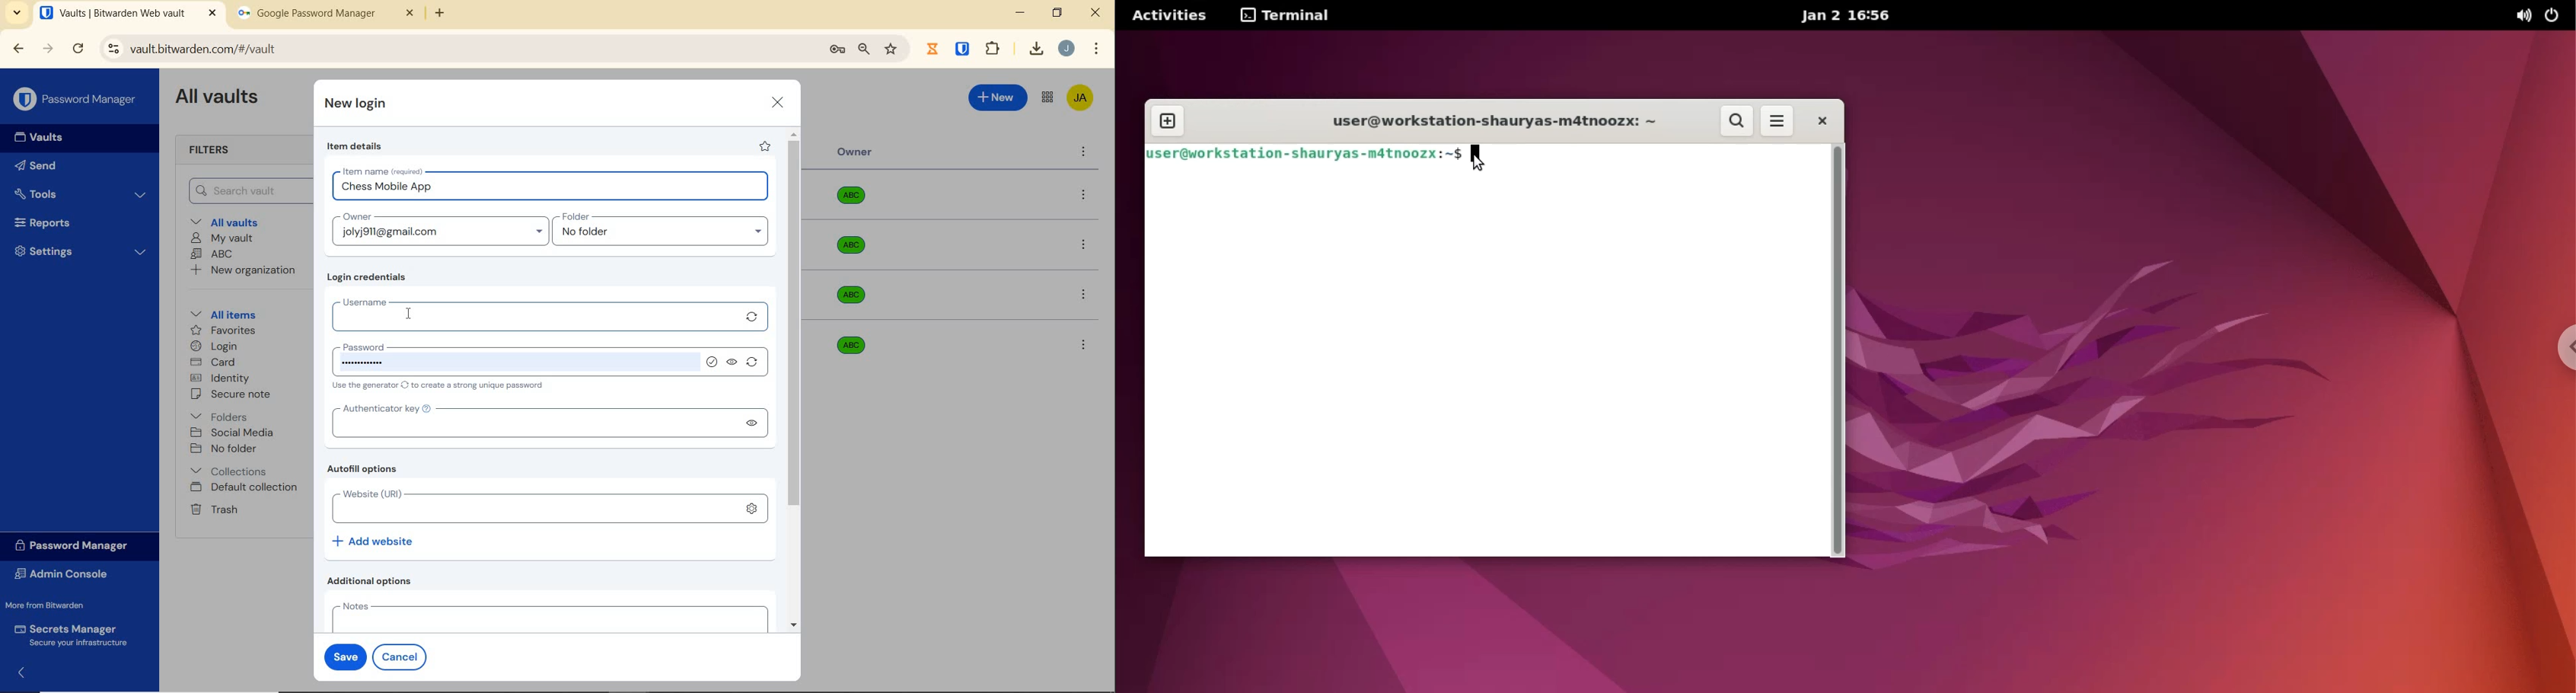 The height and width of the screenshot is (700, 2576). Describe the element at coordinates (778, 102) in the screenshot. I see `close` at that location.